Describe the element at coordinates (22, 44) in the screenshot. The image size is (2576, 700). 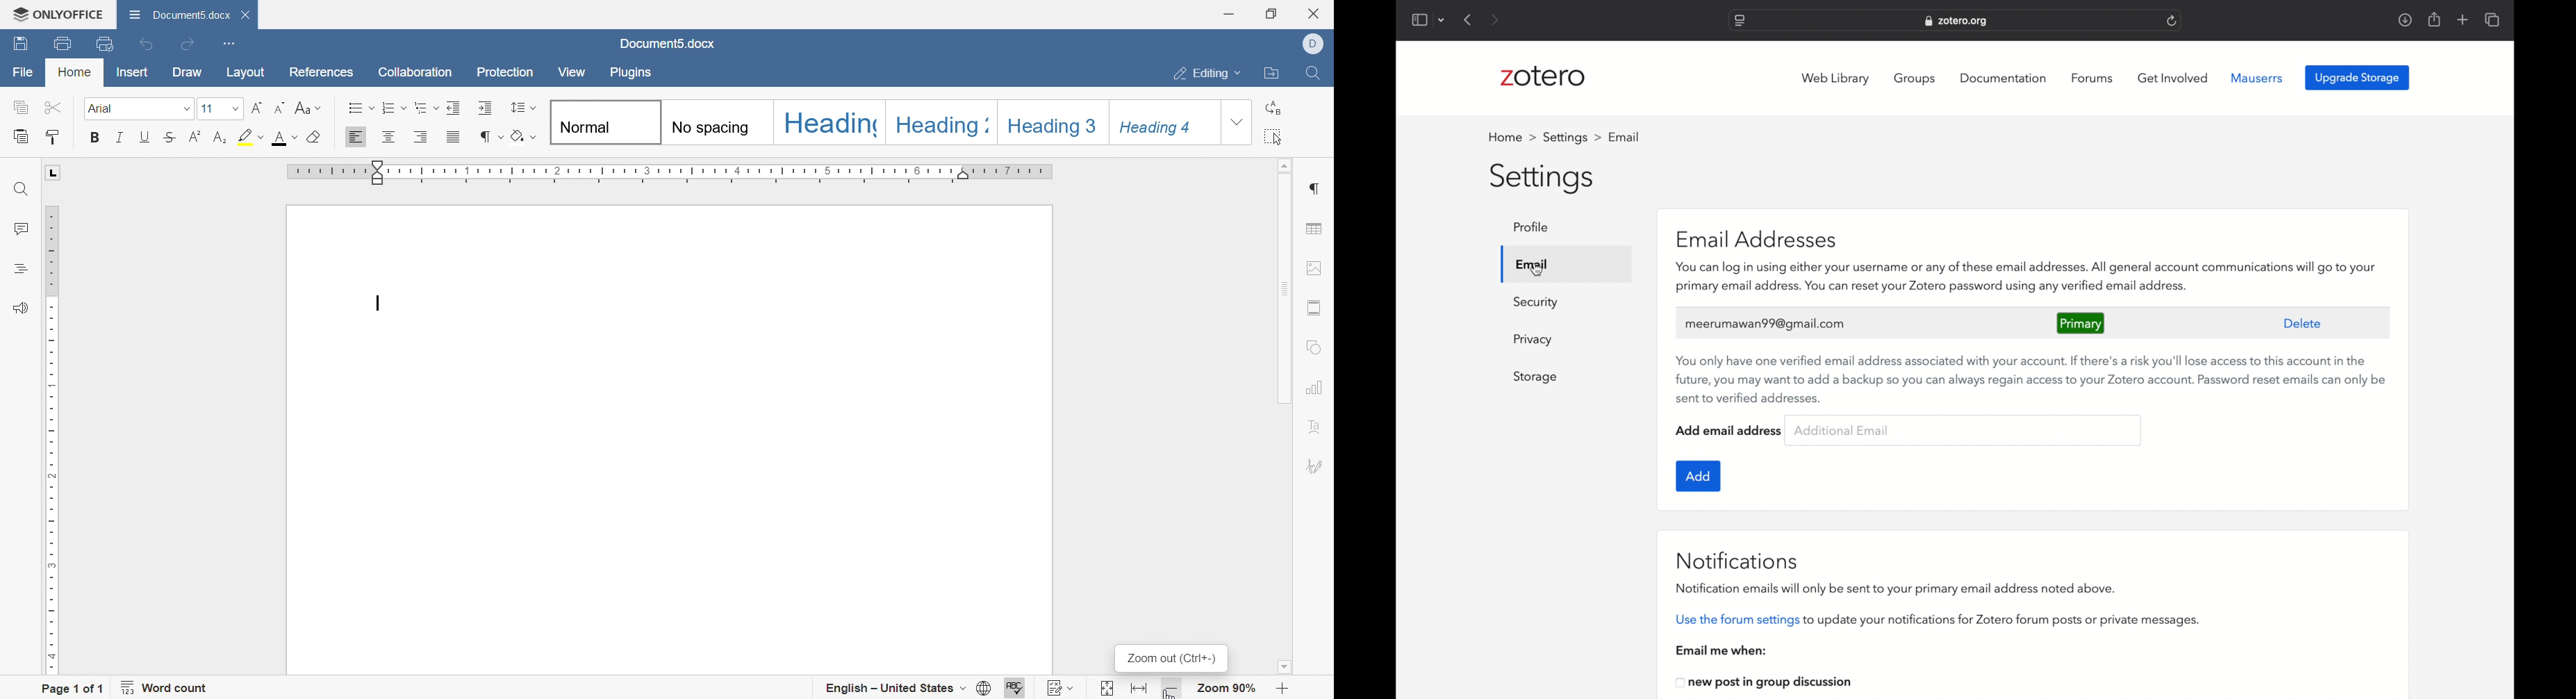
I see `save` at that location.